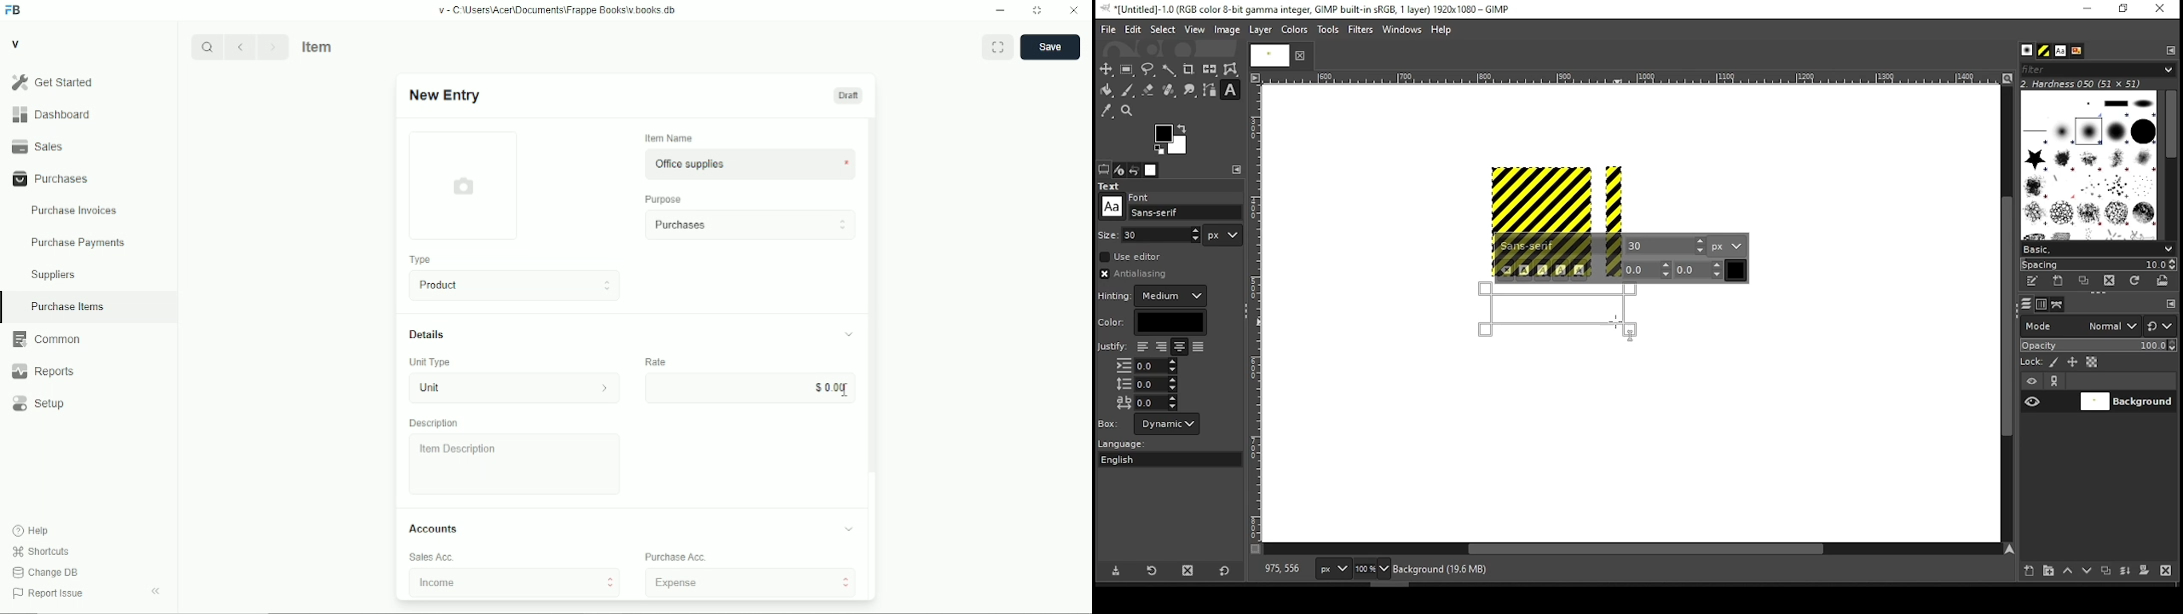 This screenshot has height=616, width=2184. What do you see at coordinates (319, 46) in the screenshot?
I see `item` at bounding box center [319, 46].